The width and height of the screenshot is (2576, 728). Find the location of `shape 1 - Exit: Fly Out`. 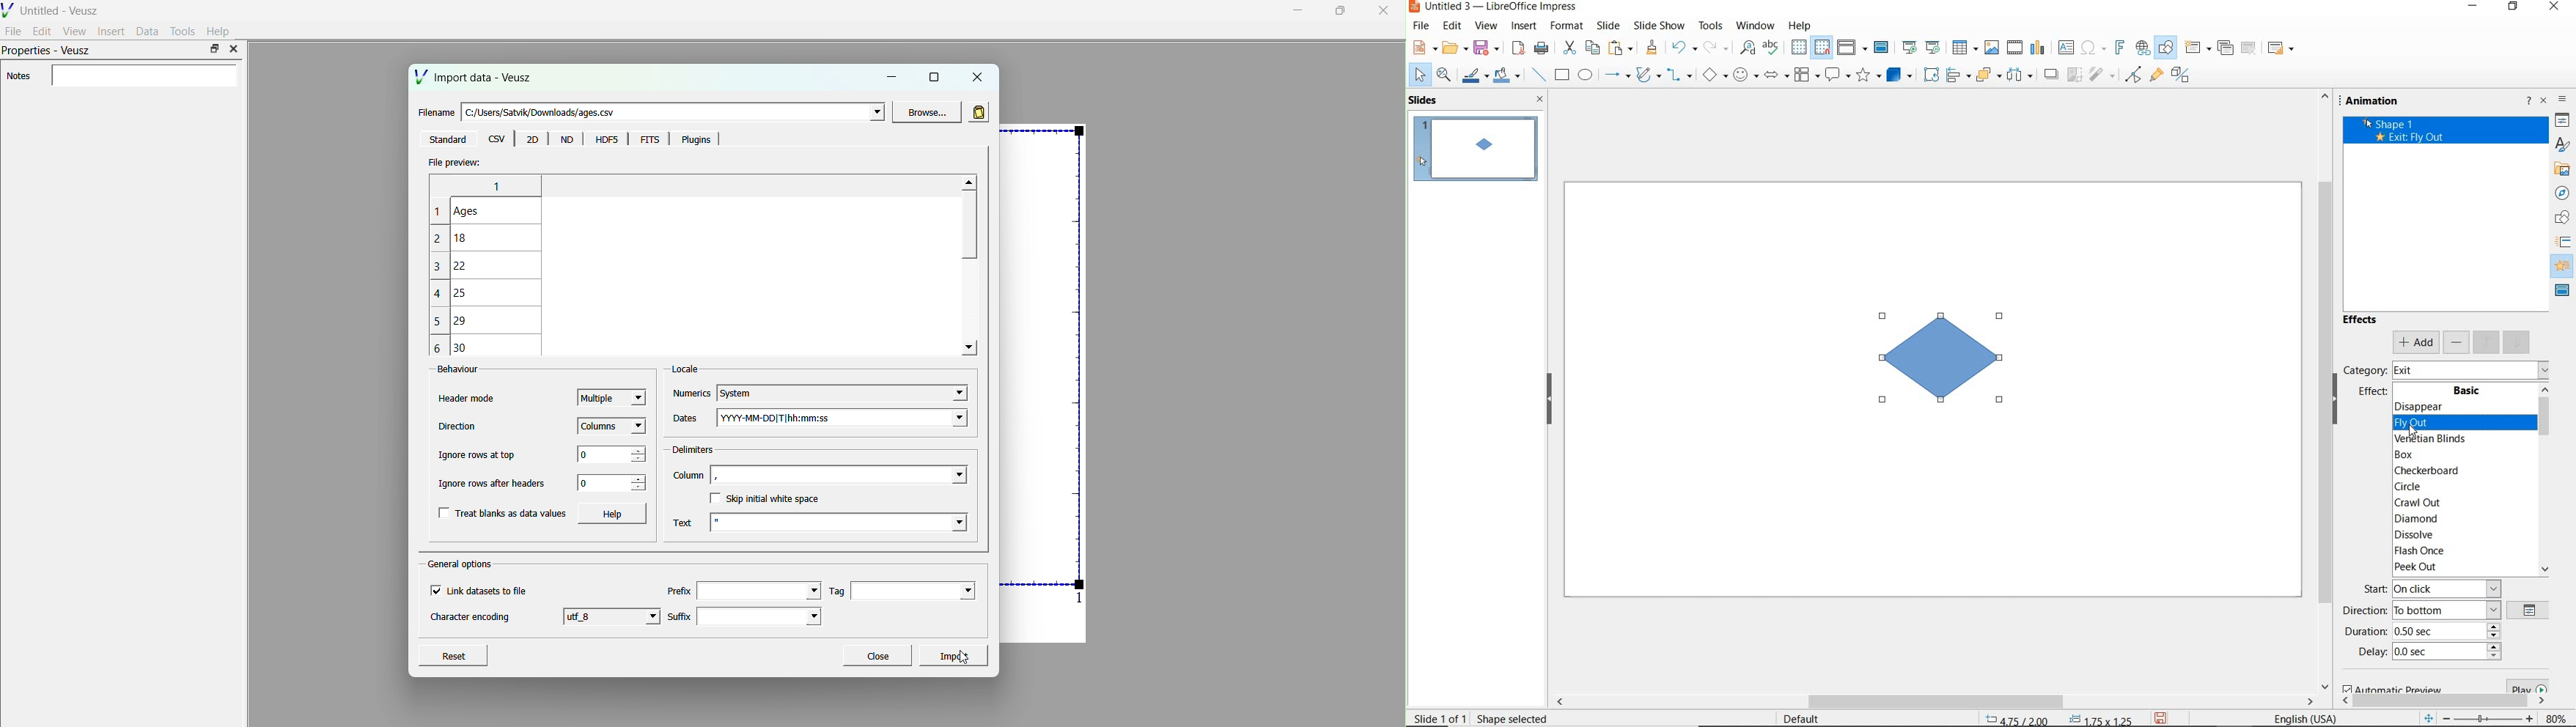

shape 1 - Exit: Fly Out is located at coordinates (2409, 133).